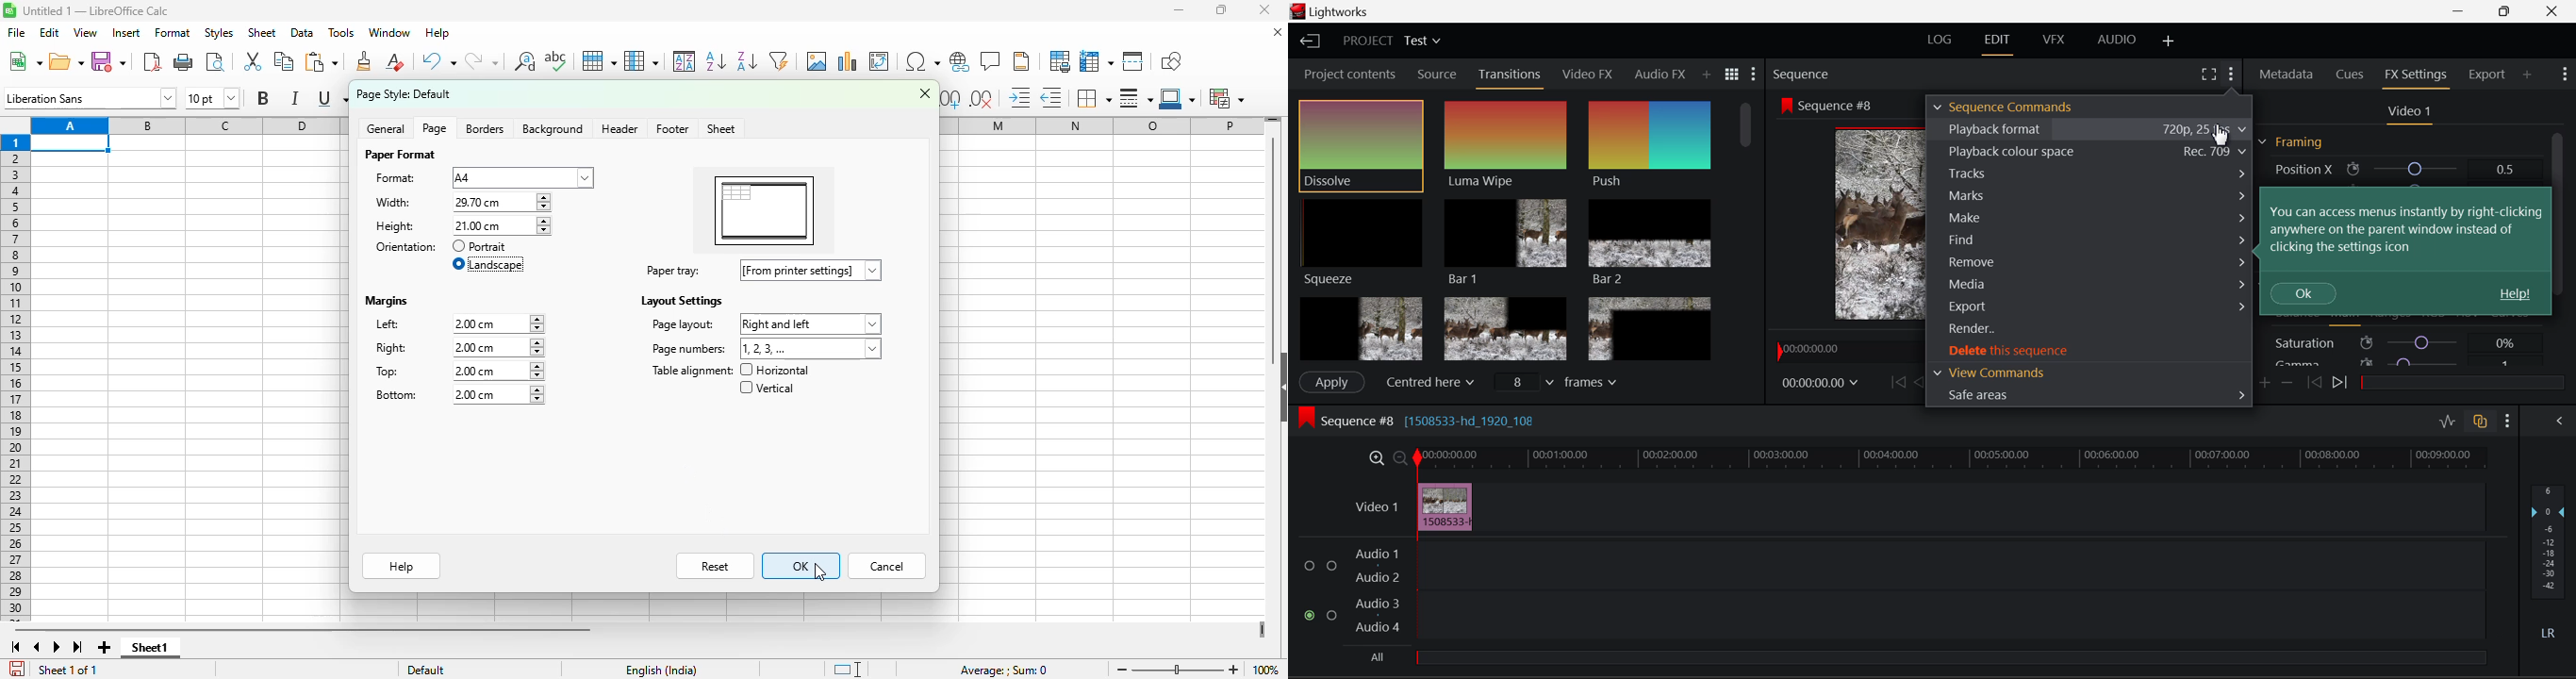 The width and height of the screenshot is (2576, 700). I want to click on styles, so click(220, 33).